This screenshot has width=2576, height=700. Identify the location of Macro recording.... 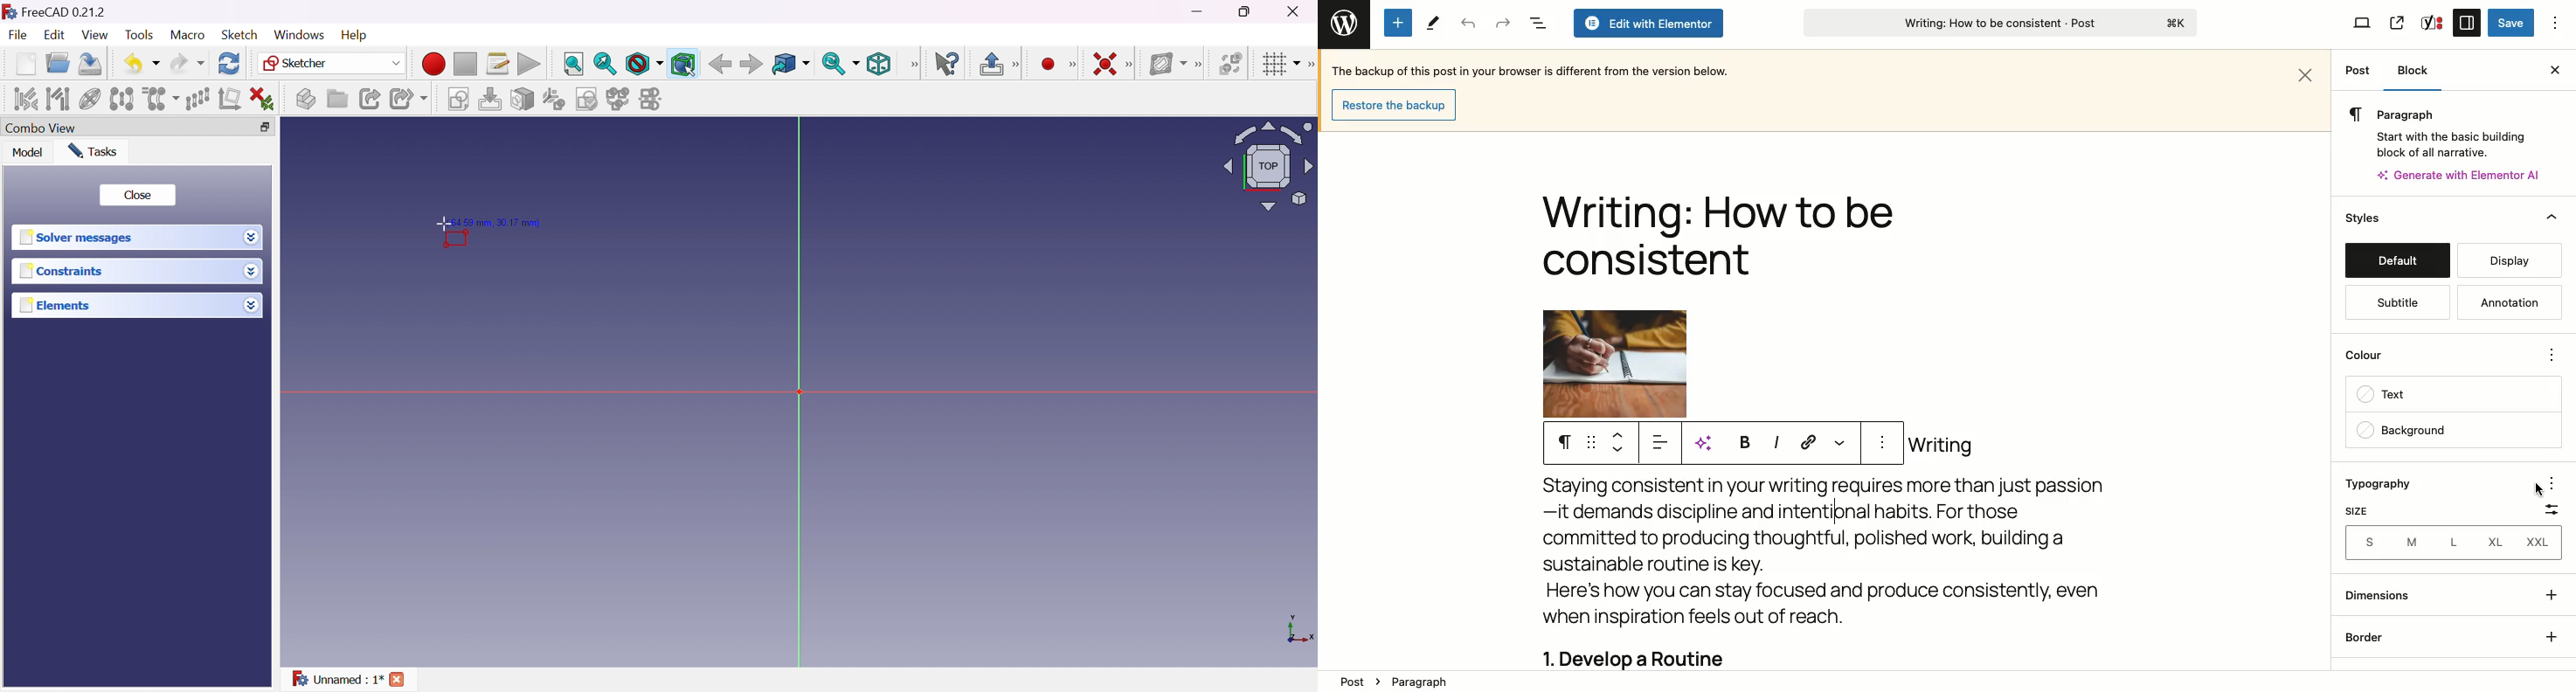
(434, 63).